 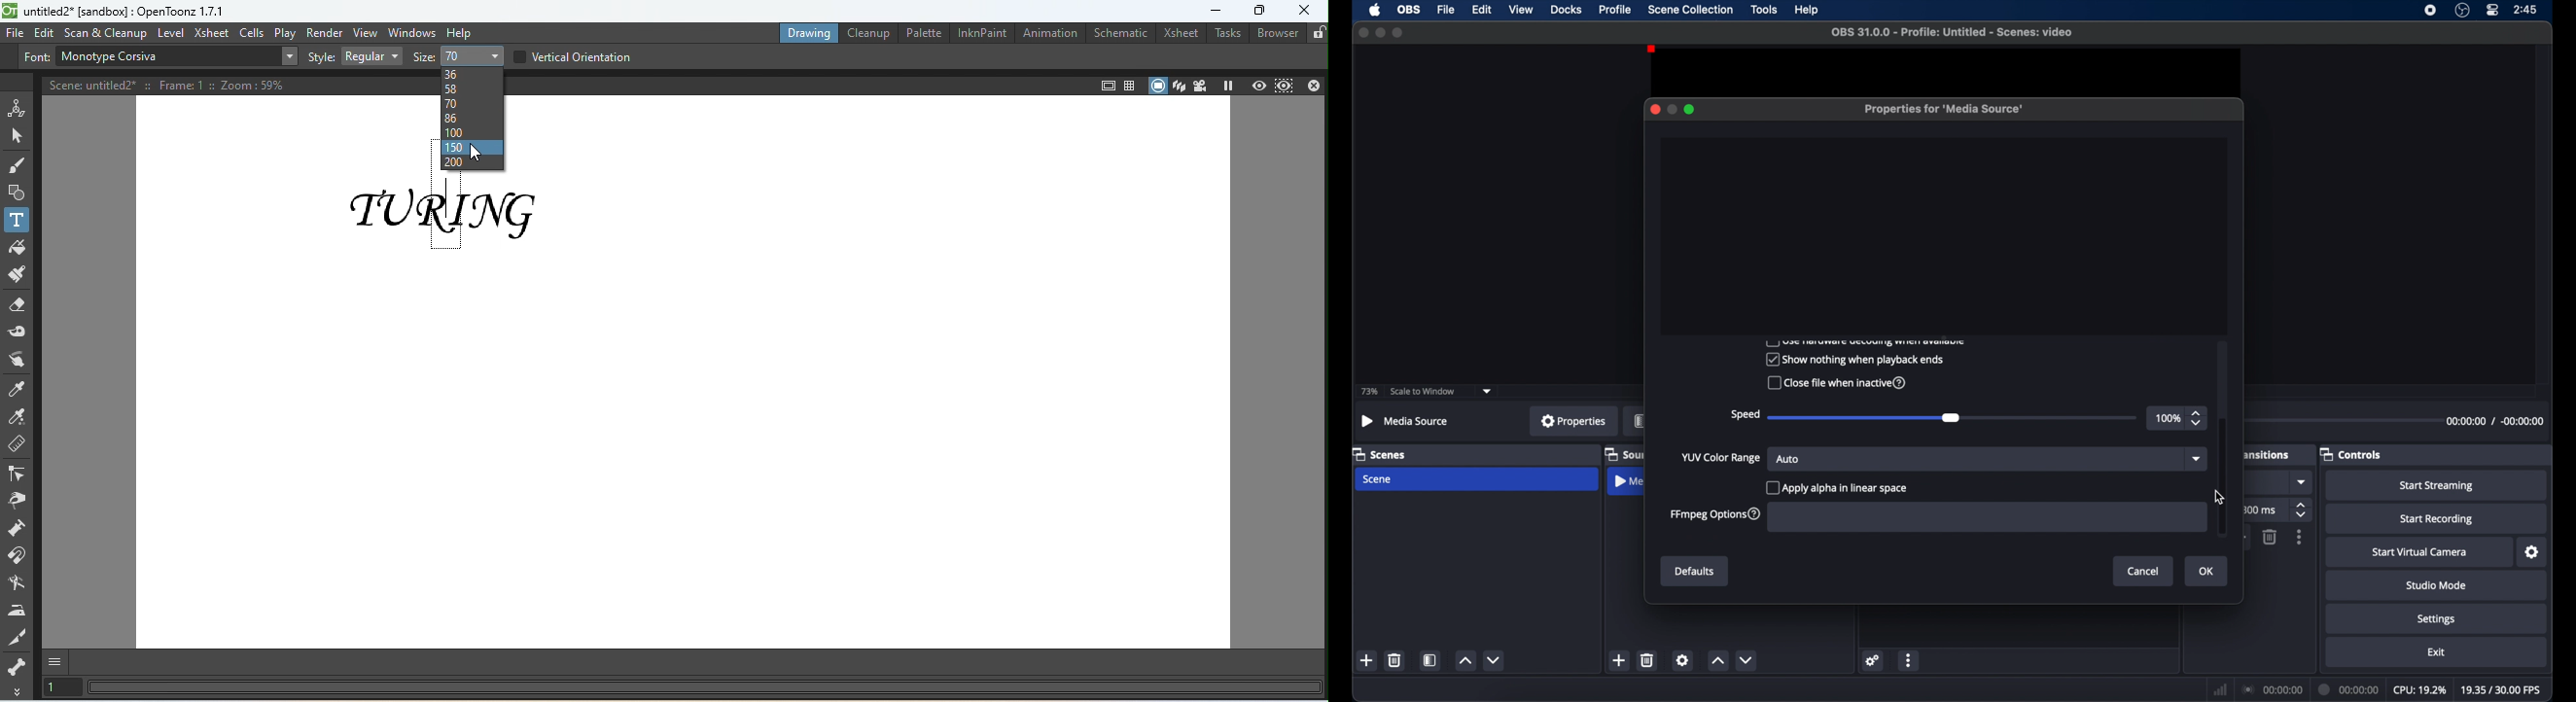 I want to click on time, so click(x=2526, y=9).